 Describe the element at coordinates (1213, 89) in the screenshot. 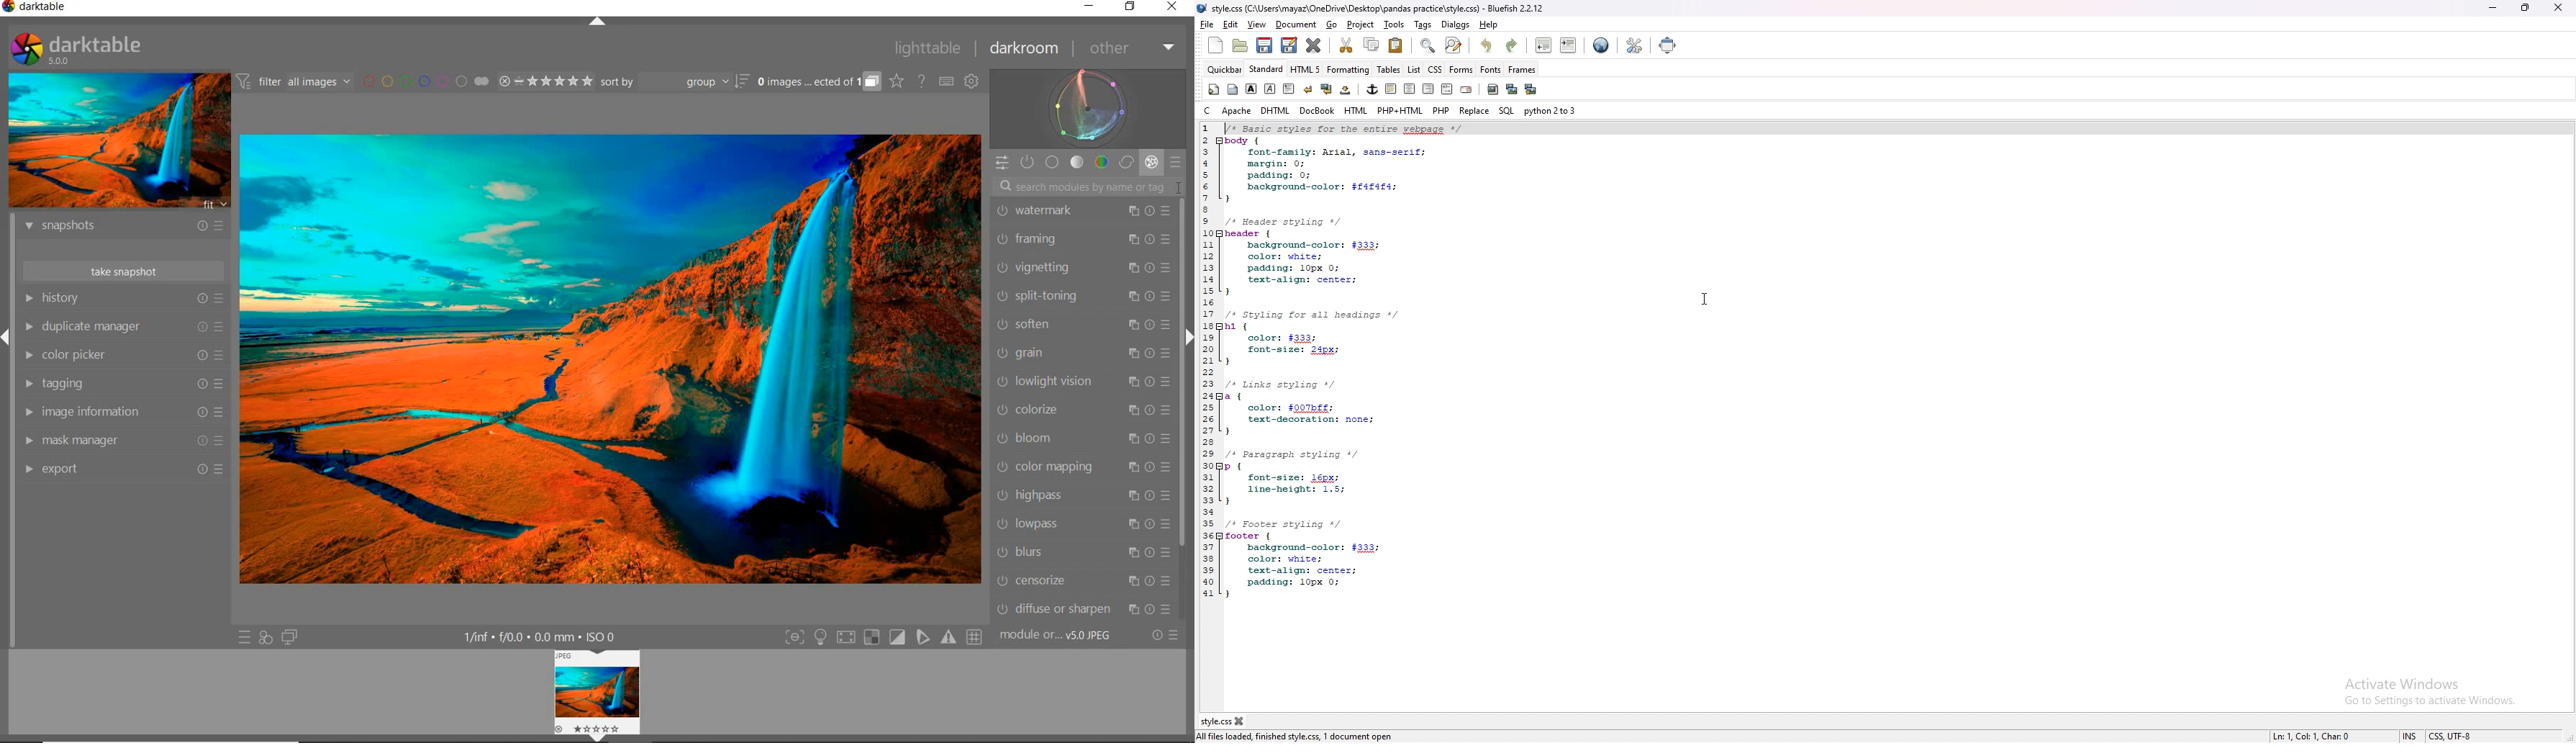

I see `quickstart` at that location.